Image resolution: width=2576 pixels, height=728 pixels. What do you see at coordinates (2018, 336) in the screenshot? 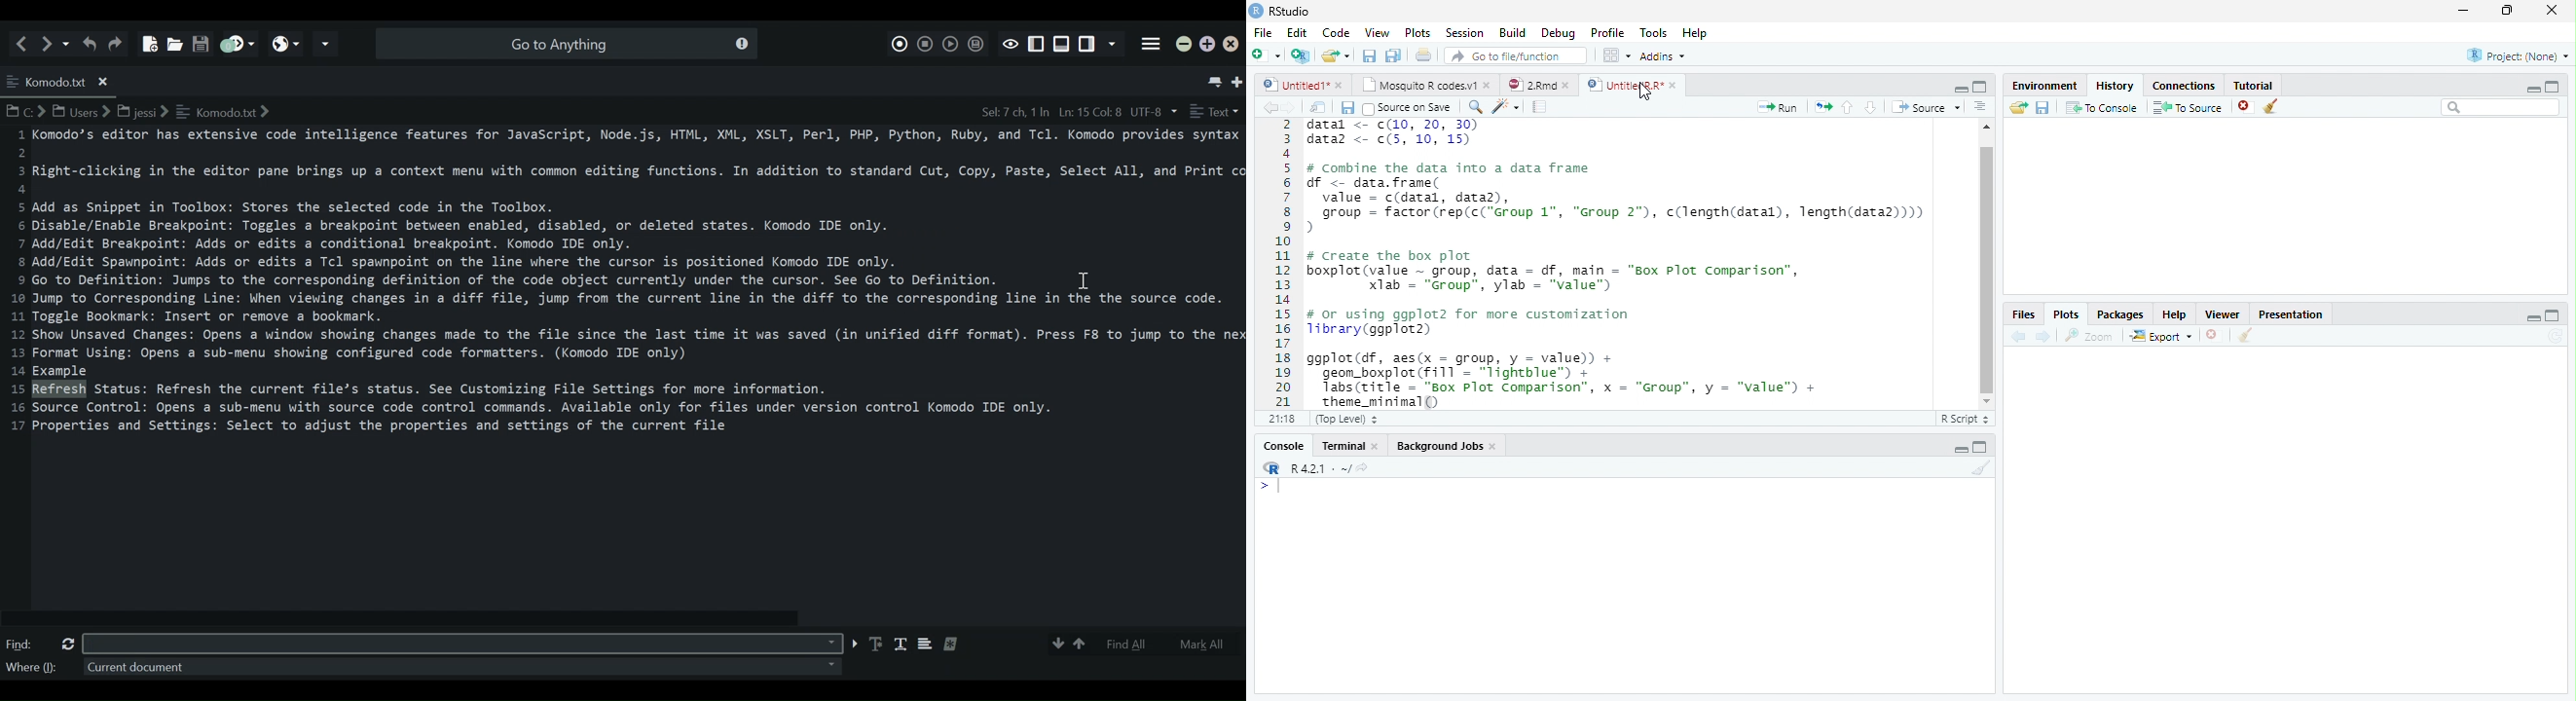
I see `Previous plot` at bounding box center [2018, 336].